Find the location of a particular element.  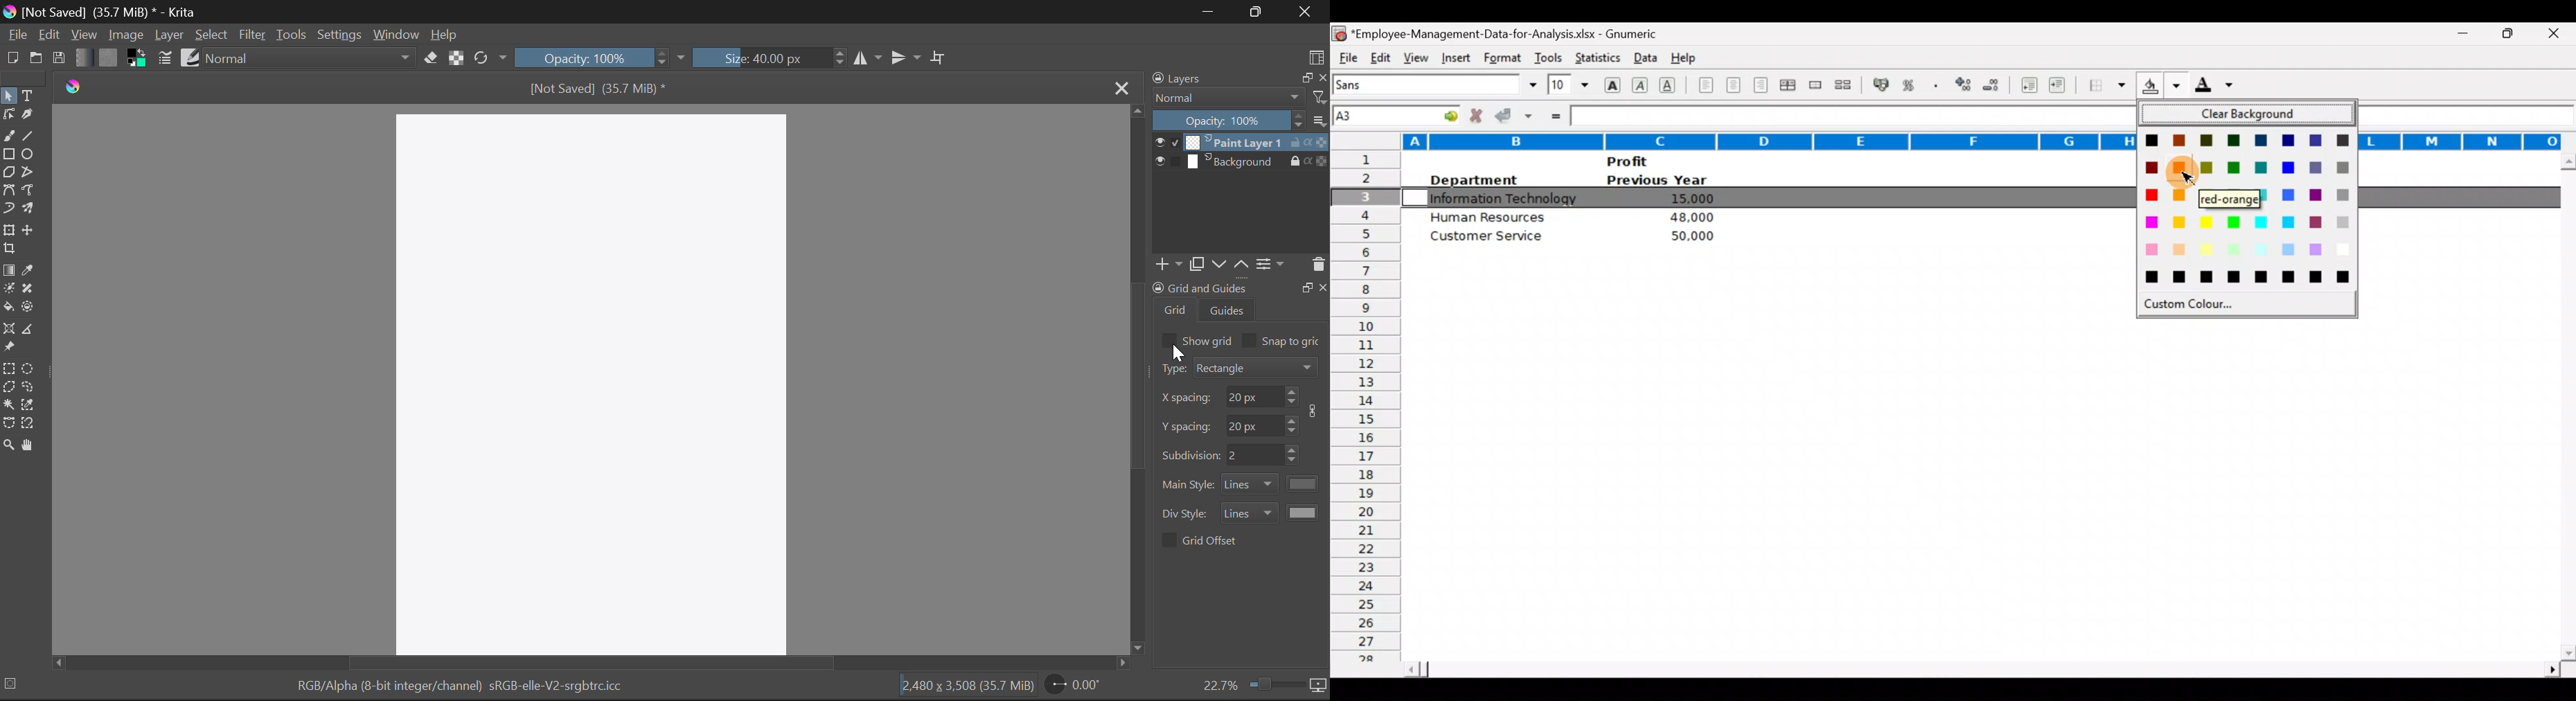

Increase or decrease is located at coordinates (1294, 455).